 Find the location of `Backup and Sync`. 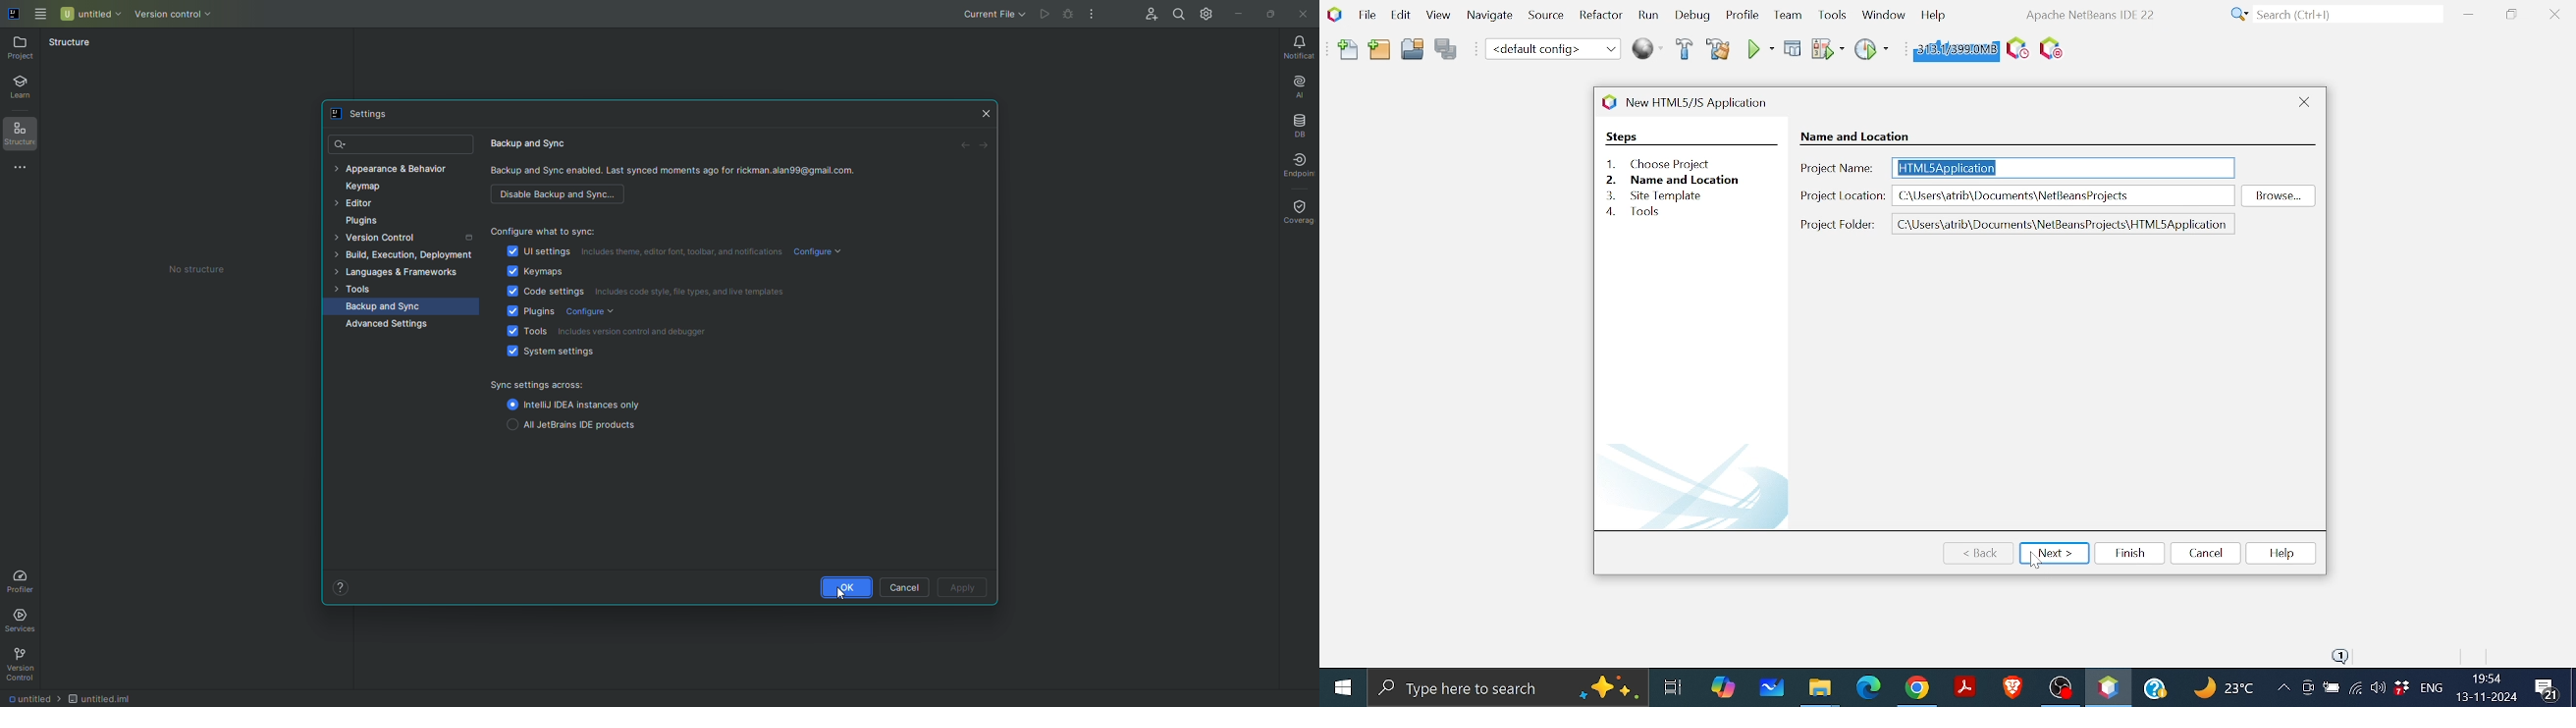

Backup and Sync is located at coordinates (540, 226).